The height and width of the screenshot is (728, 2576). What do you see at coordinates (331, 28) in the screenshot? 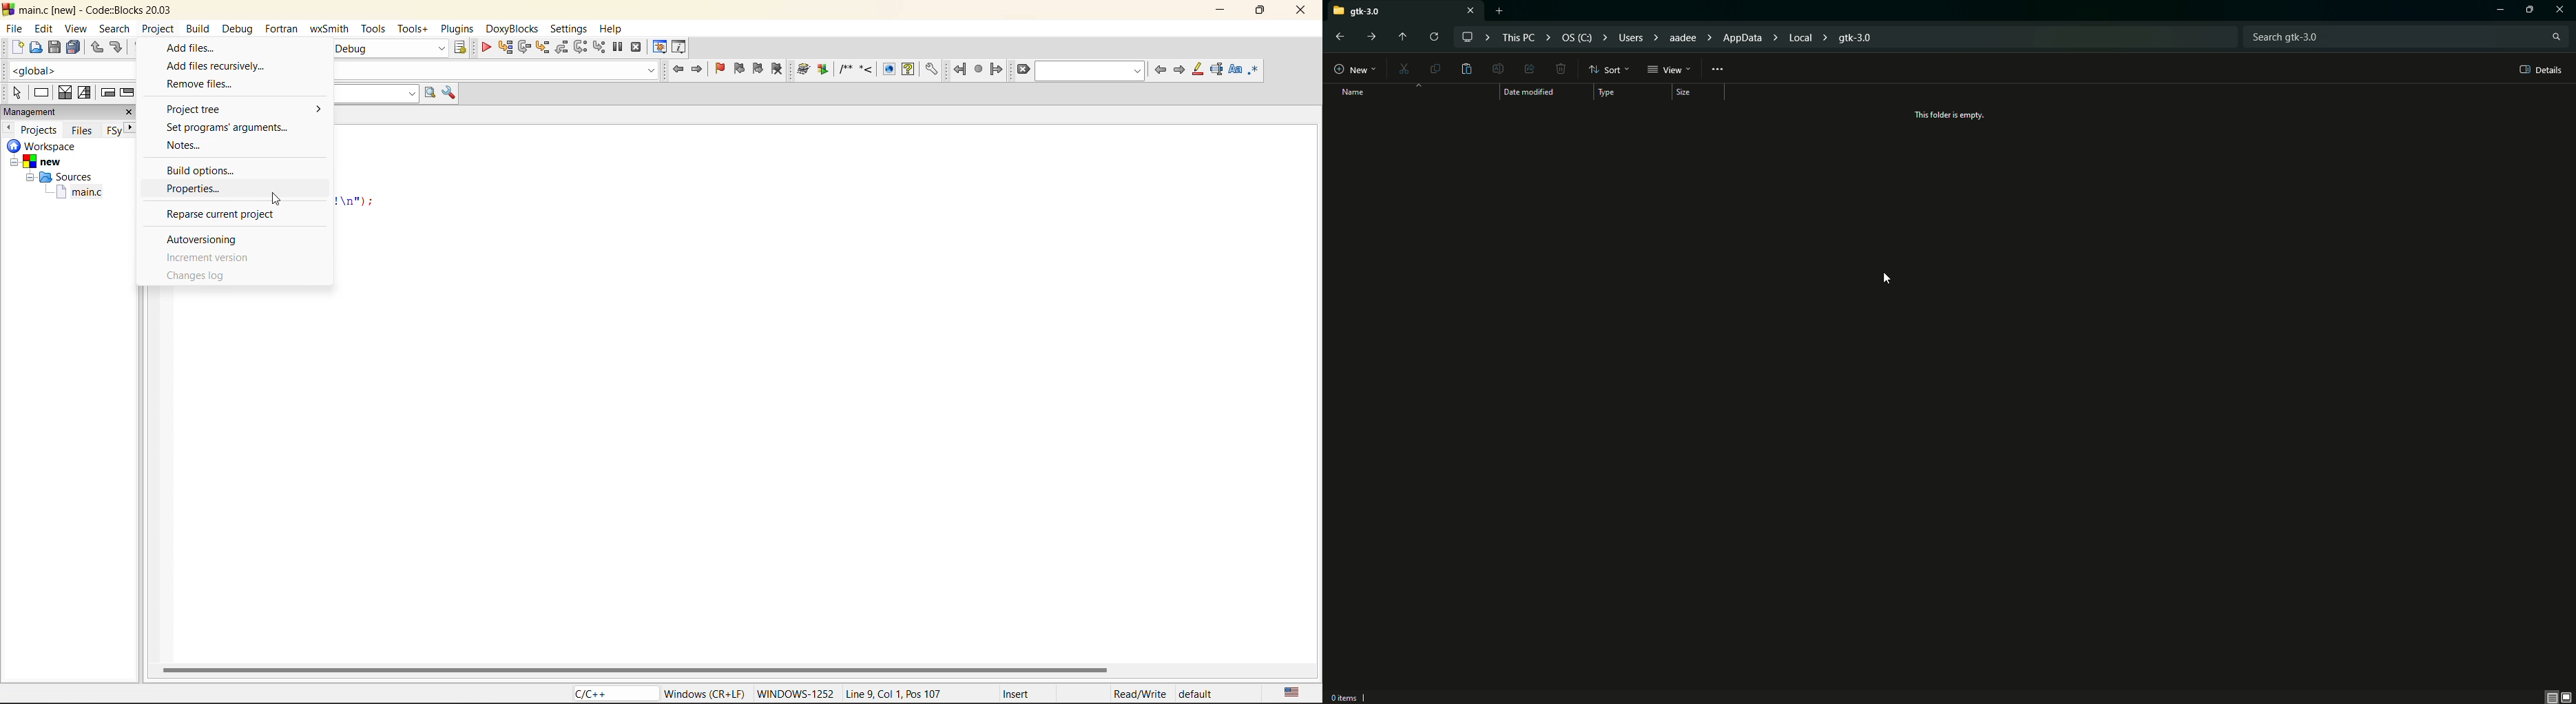
I see `wxsmith` at bounding box center [331, 28].